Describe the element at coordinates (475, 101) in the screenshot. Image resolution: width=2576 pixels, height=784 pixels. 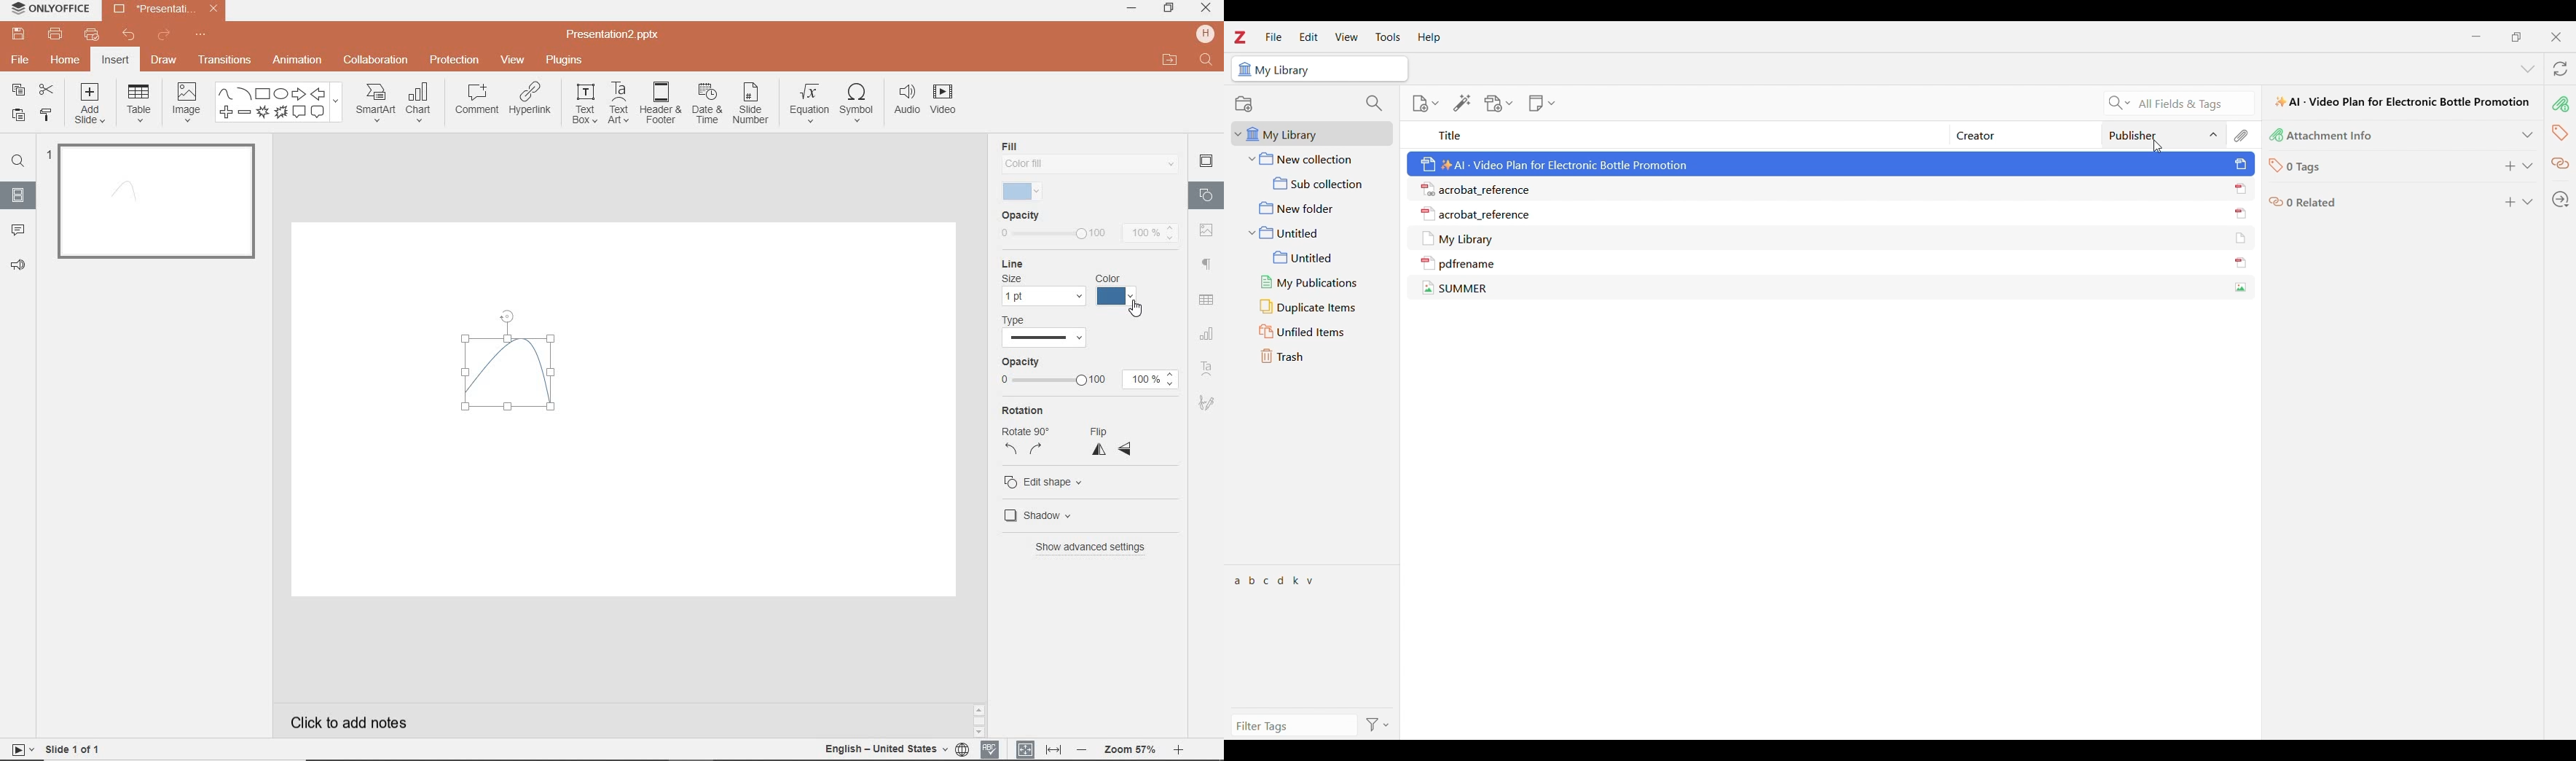
I see `COMMENT` at that location.